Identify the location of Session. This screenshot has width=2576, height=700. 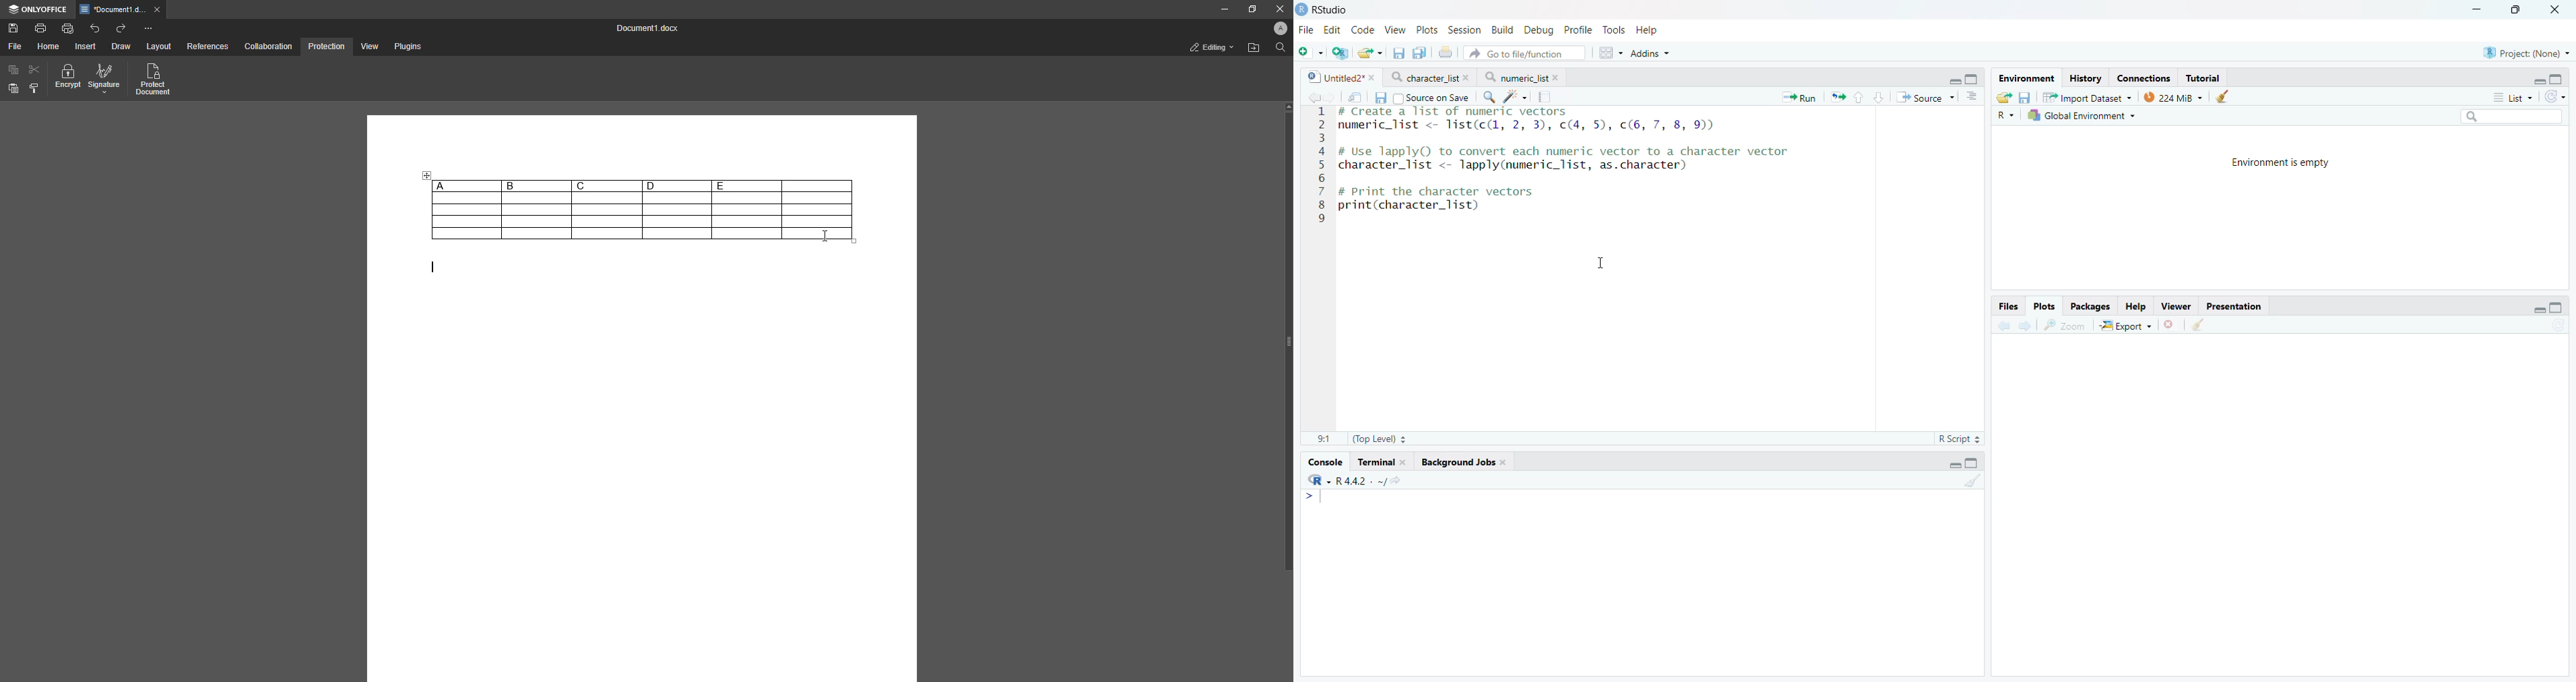
(1466, 29).